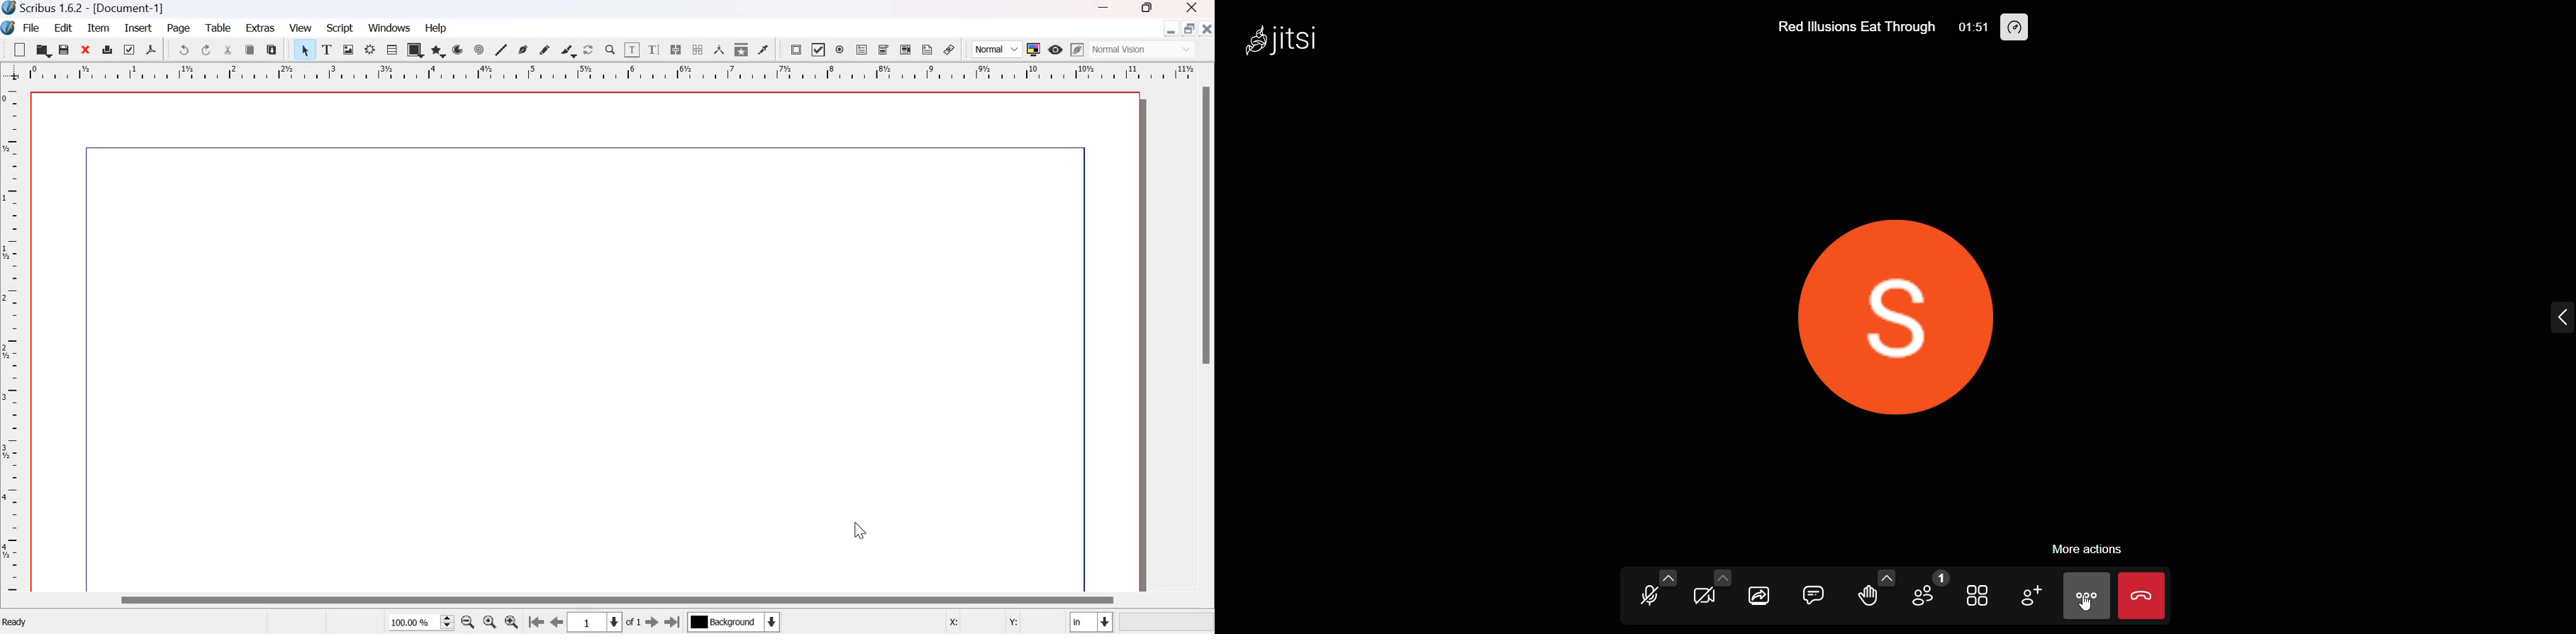 This screenshot has height=644, width=2576. What do you see at coordinates (1204, 228) in the screenshot?
I see `scrollbar` at bounding box center [1204, 228].